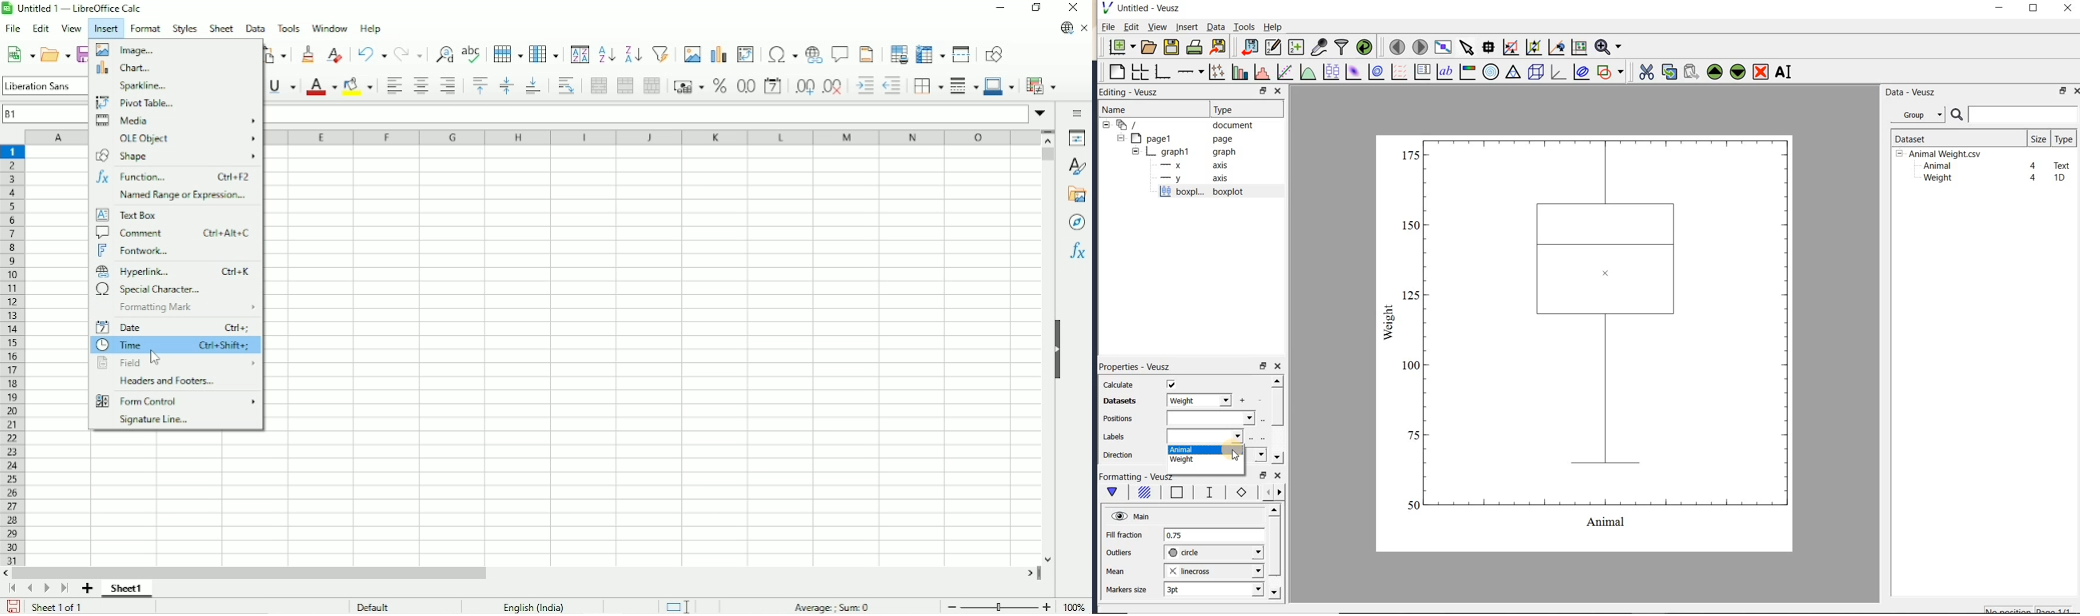 The image size is (2100, 616). What do you see at coordinates (599, 86) in the screenshot?
I see `Merge and center` at bounding box center [599, 86].